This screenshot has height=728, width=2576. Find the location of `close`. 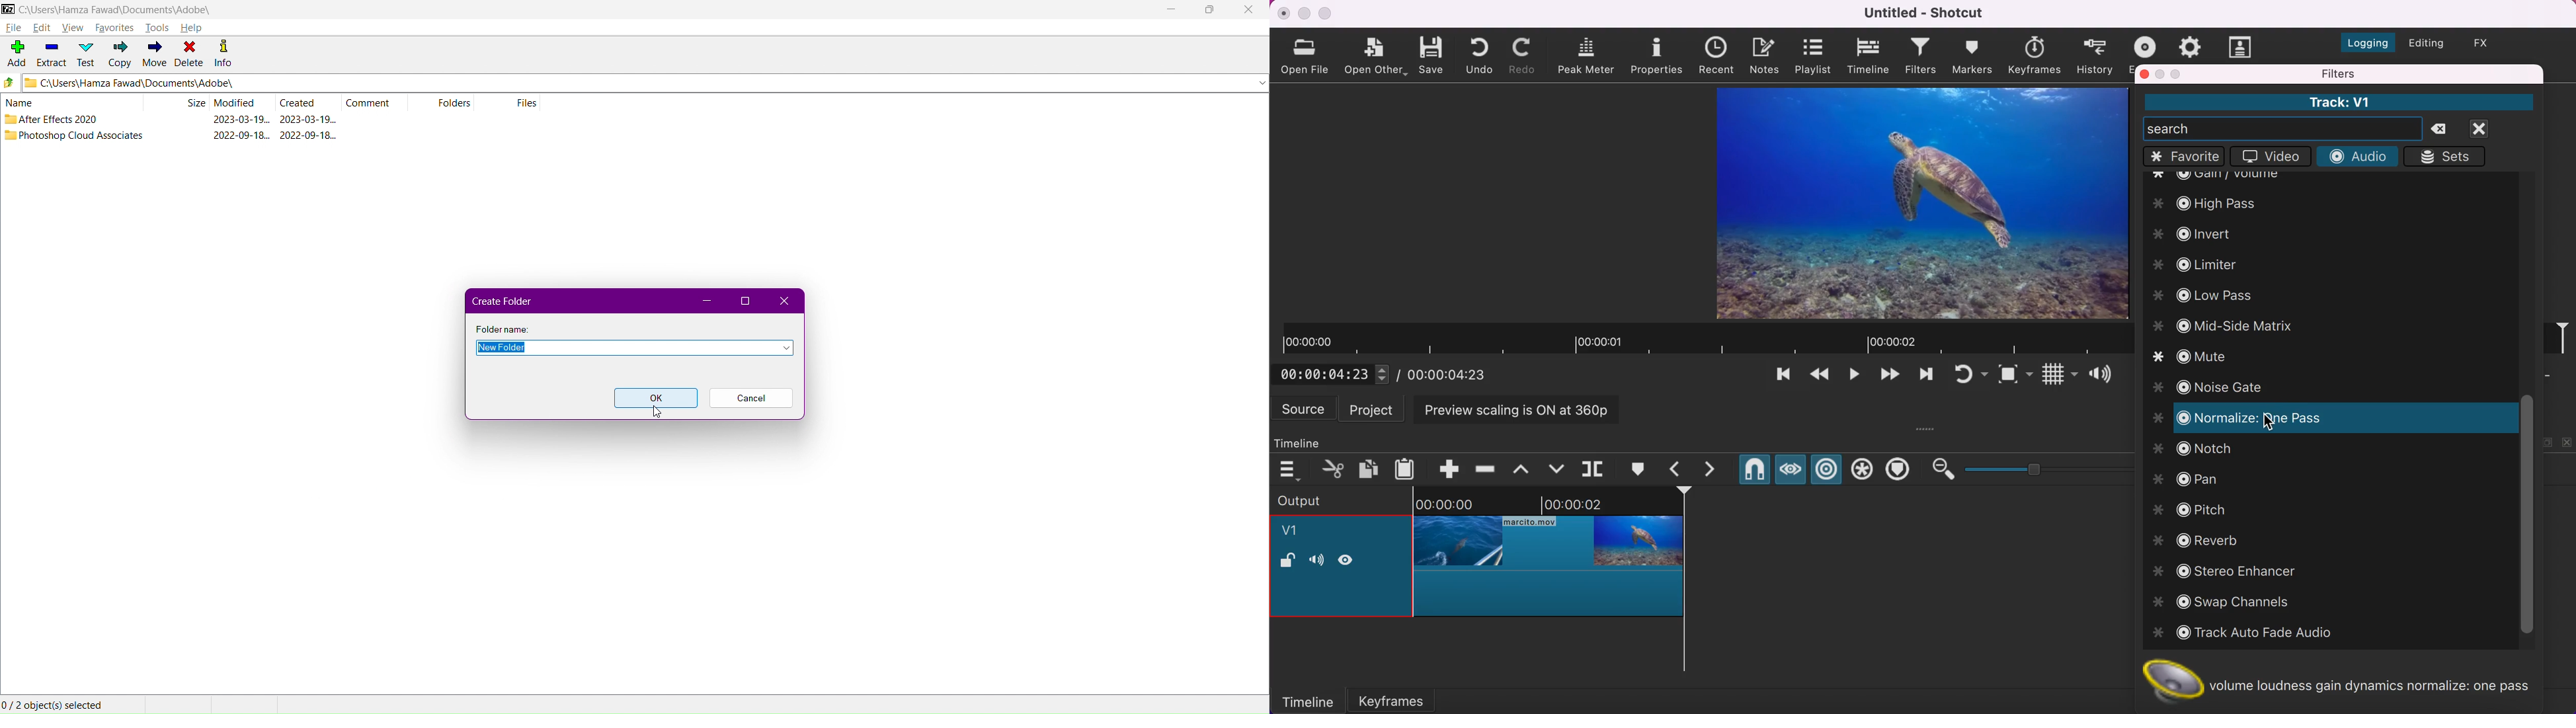

close is located at coordinates (2491, 129).